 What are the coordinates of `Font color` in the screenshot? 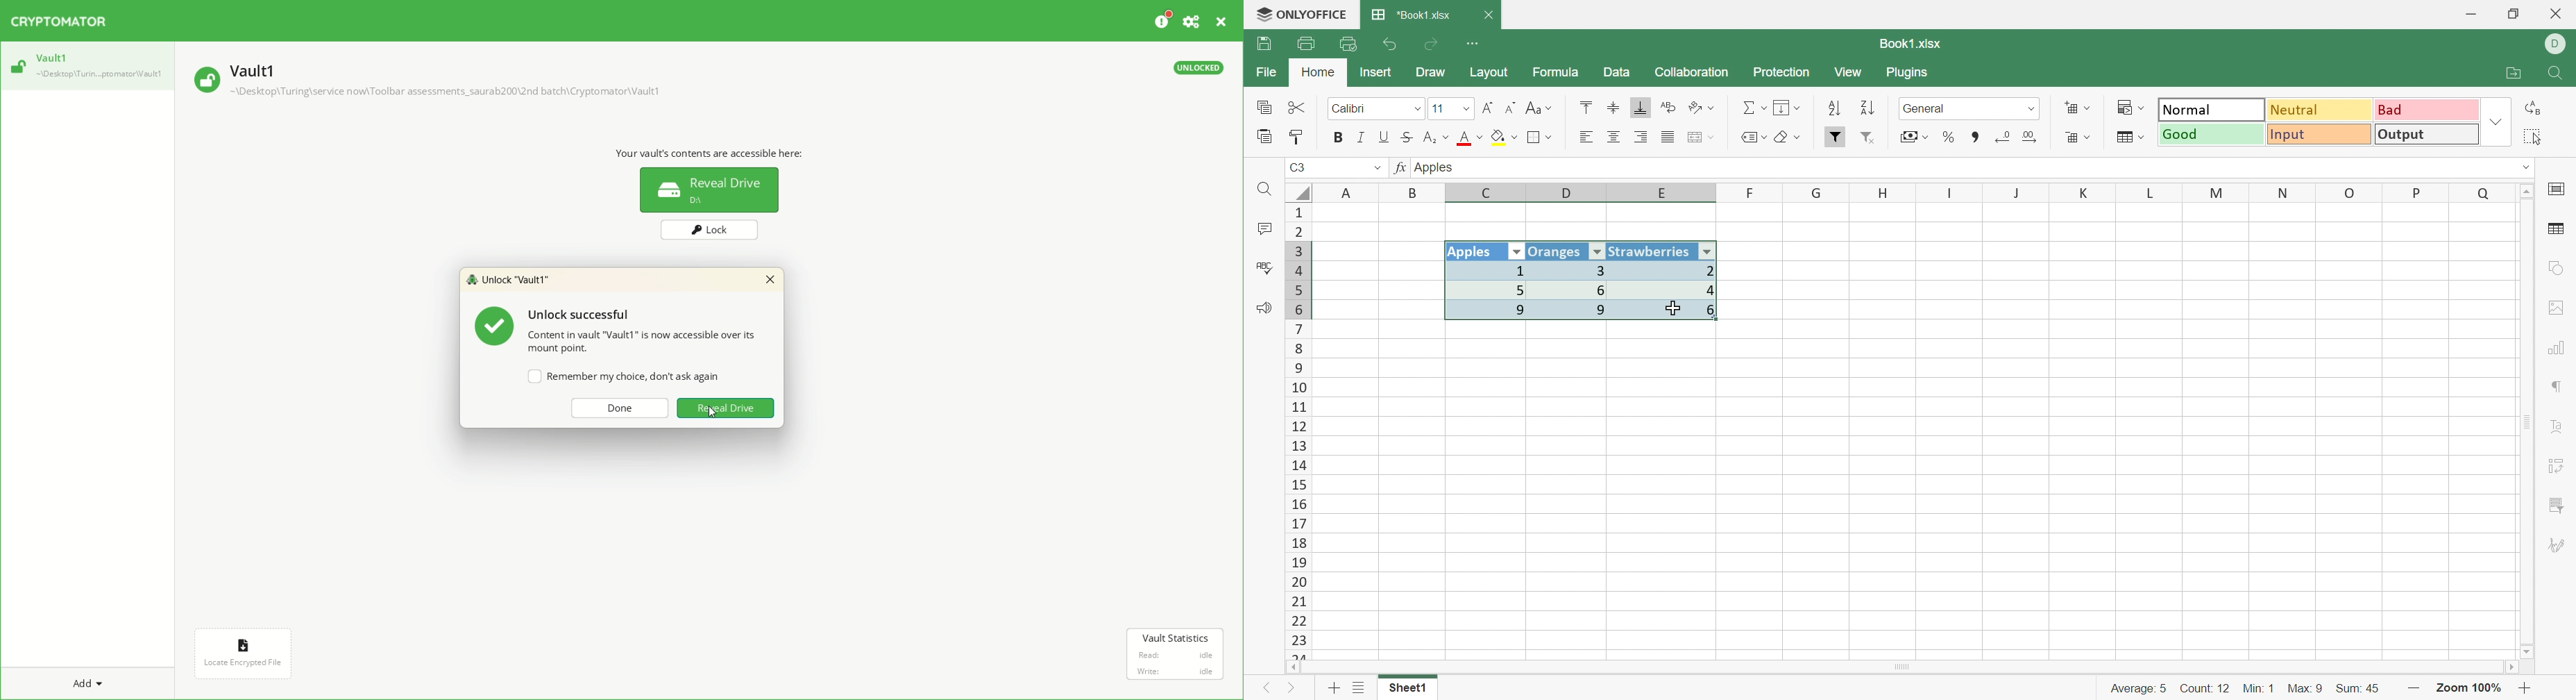 It's located at (1472, 139).